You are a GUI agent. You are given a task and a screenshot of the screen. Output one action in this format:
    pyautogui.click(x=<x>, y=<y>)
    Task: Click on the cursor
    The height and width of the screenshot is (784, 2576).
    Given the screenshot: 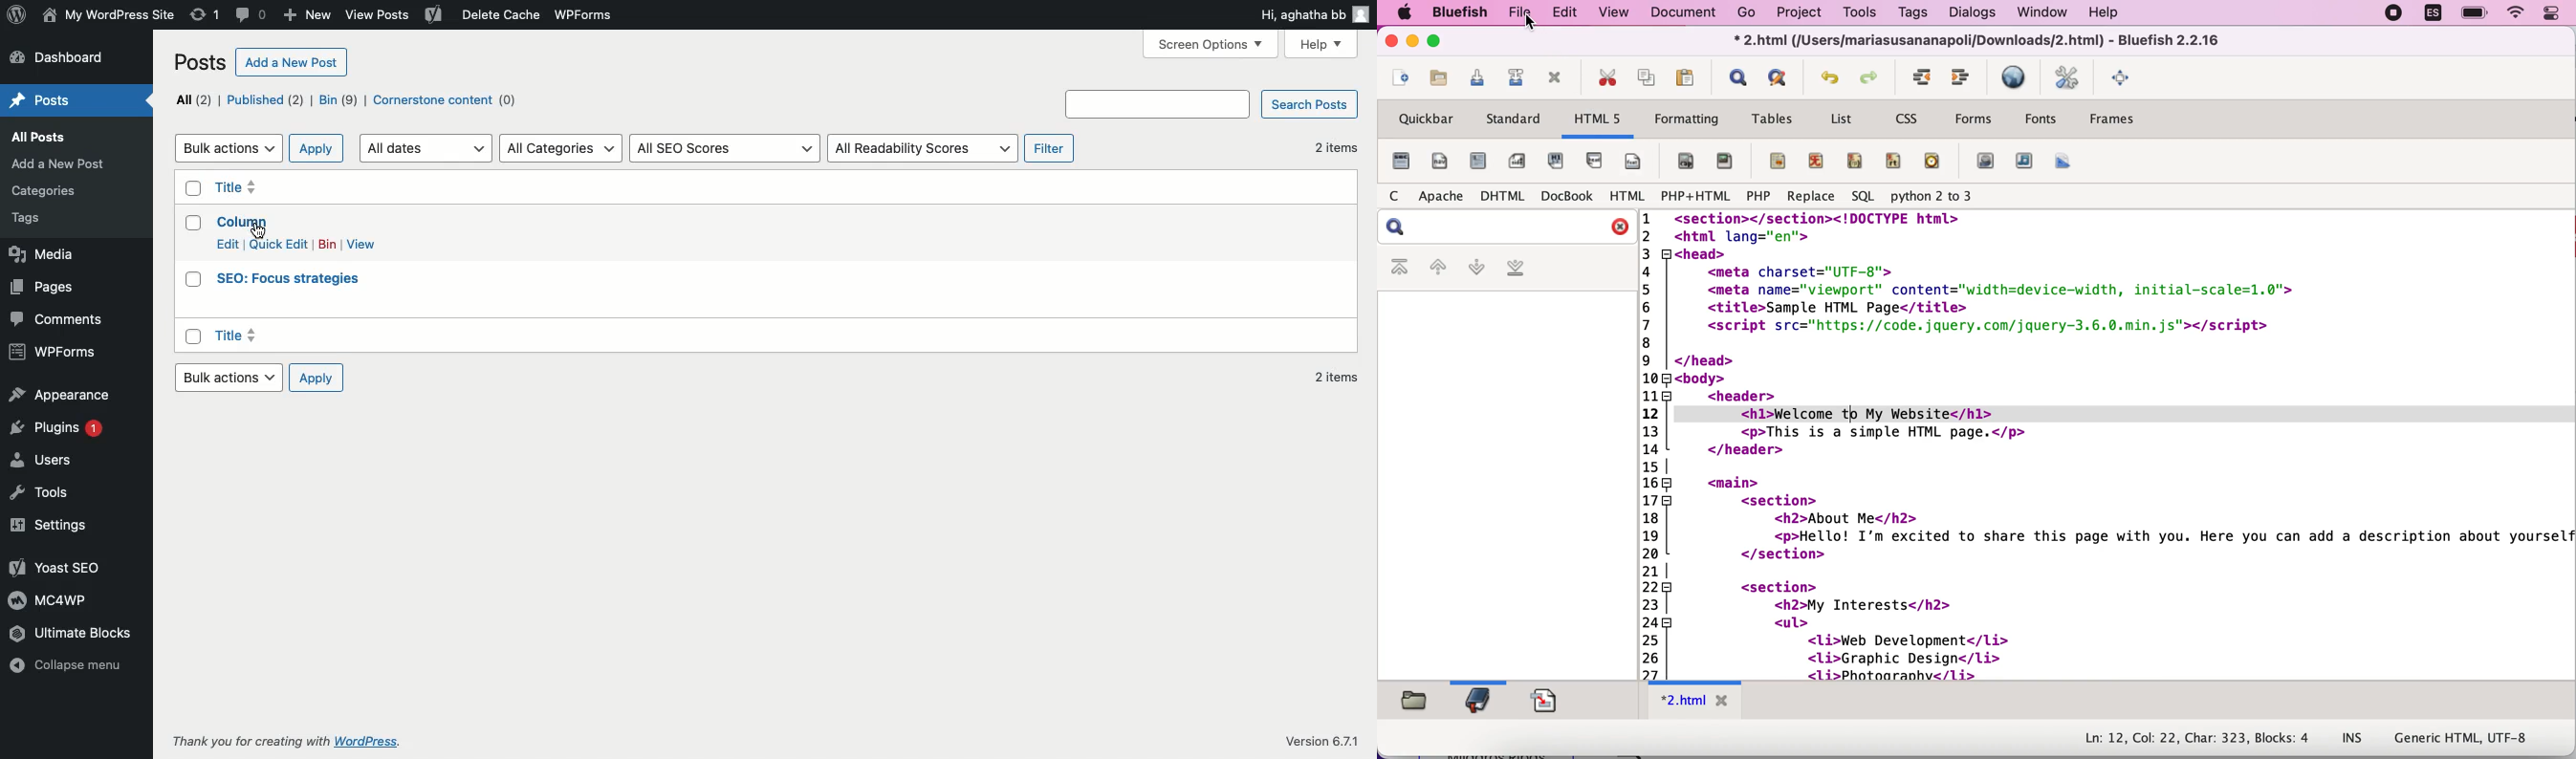 What is the action you would take?
    pyautogui.click(x=1526, y=25)
    